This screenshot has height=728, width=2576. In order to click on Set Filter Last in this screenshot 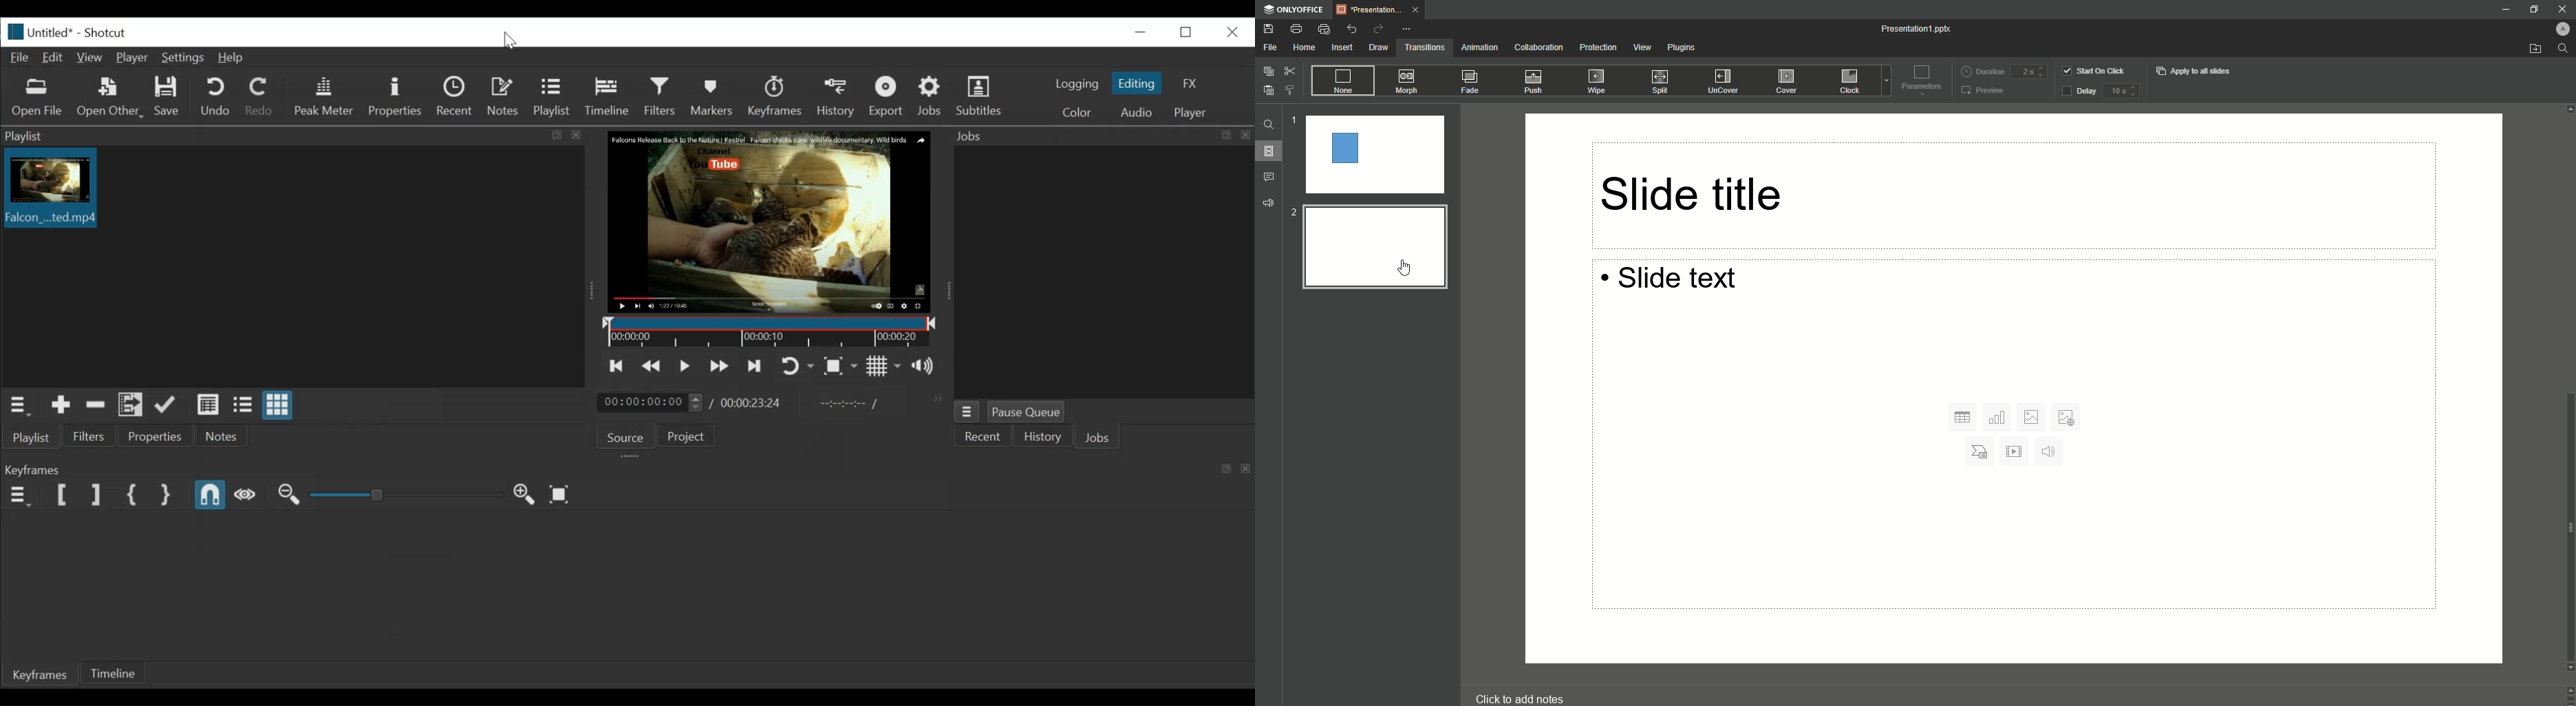, I will do `click(95, 494)`.